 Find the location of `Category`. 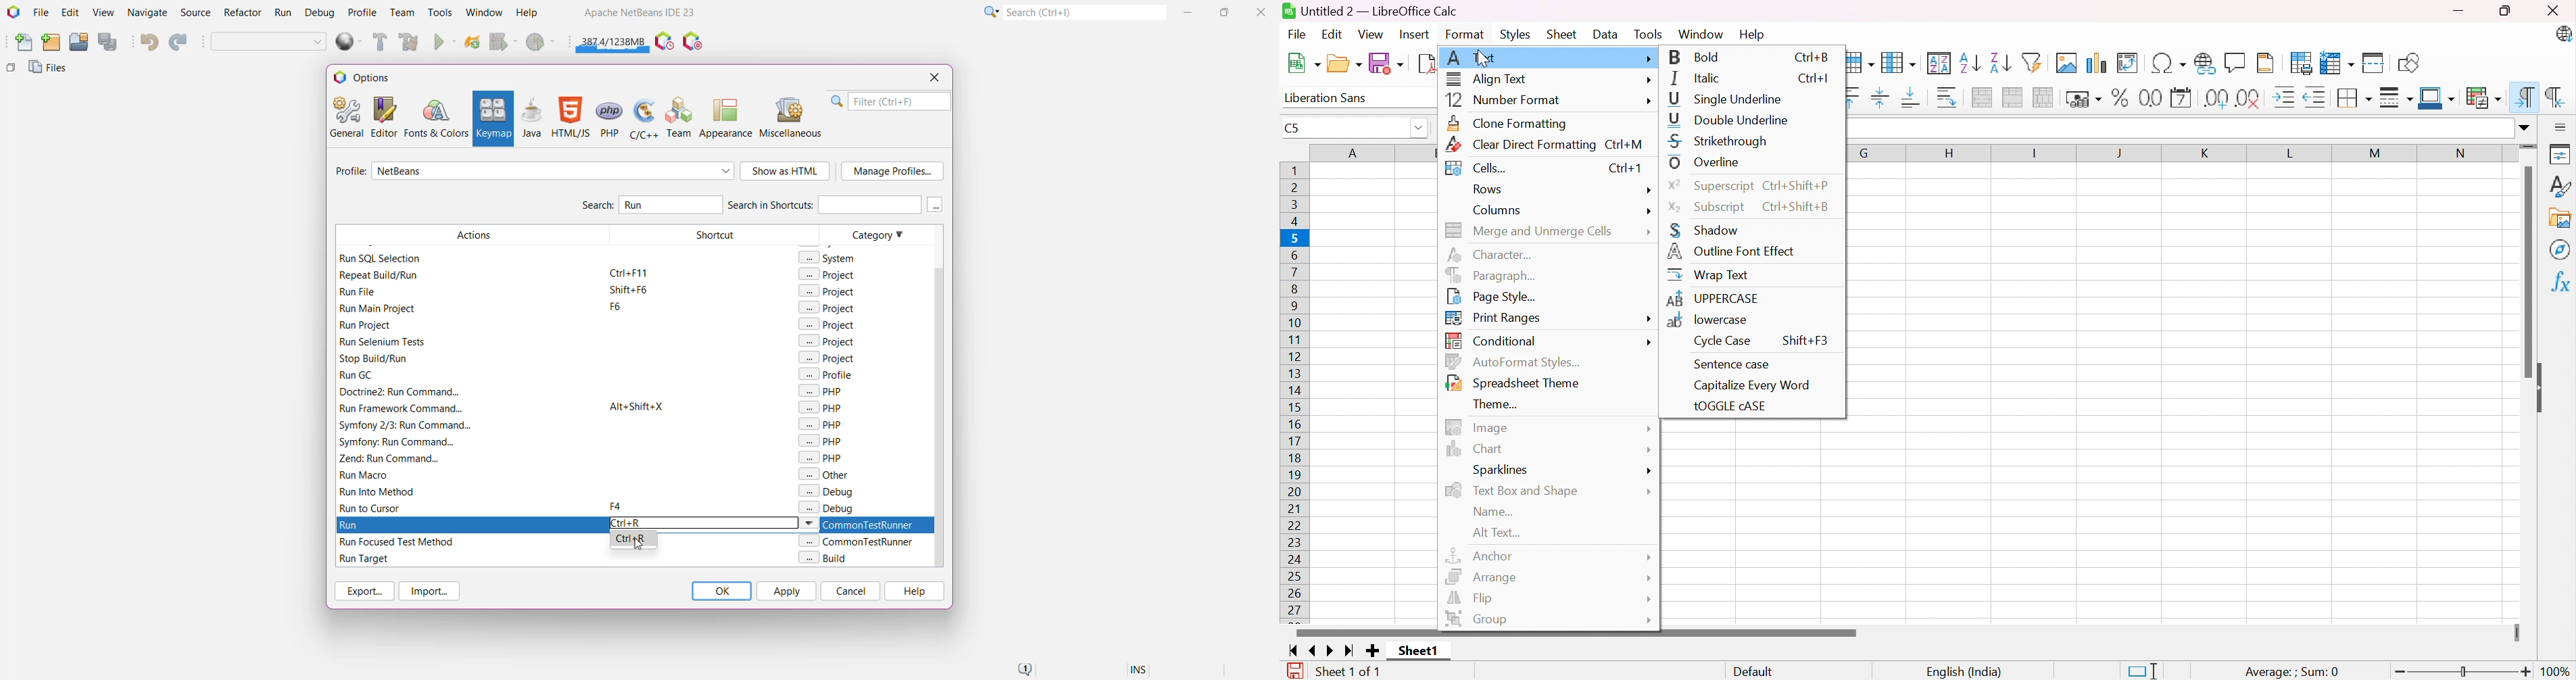

Category is located at coordinates (873, 369).